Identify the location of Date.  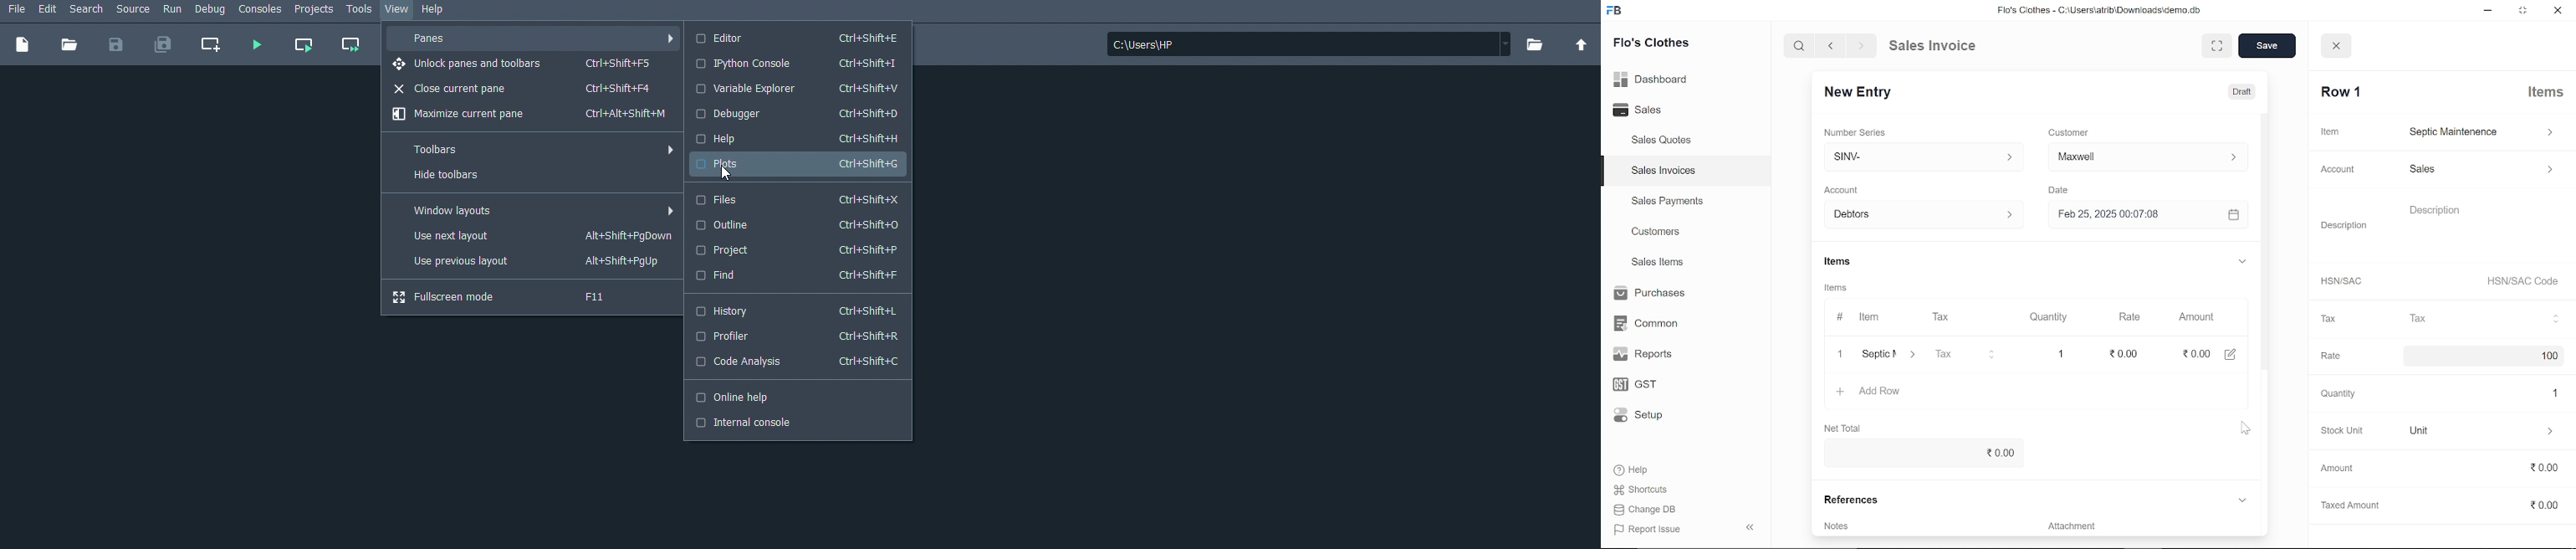
(2061, 189).